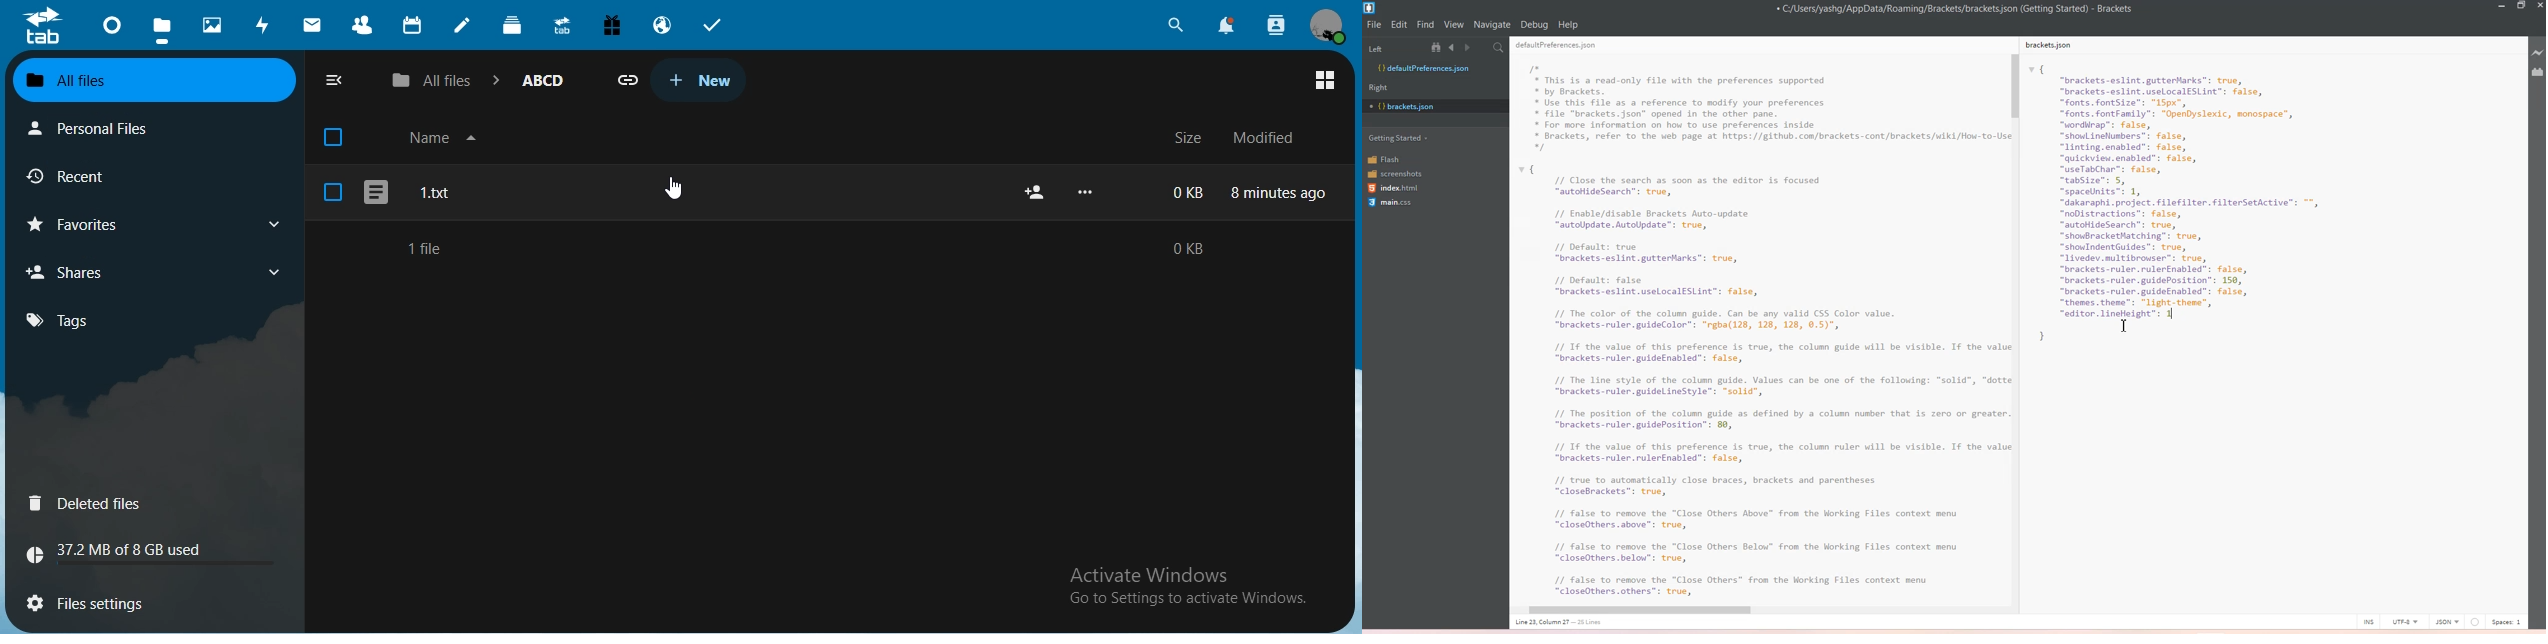  I want to click on Right, so click(1382, 87).